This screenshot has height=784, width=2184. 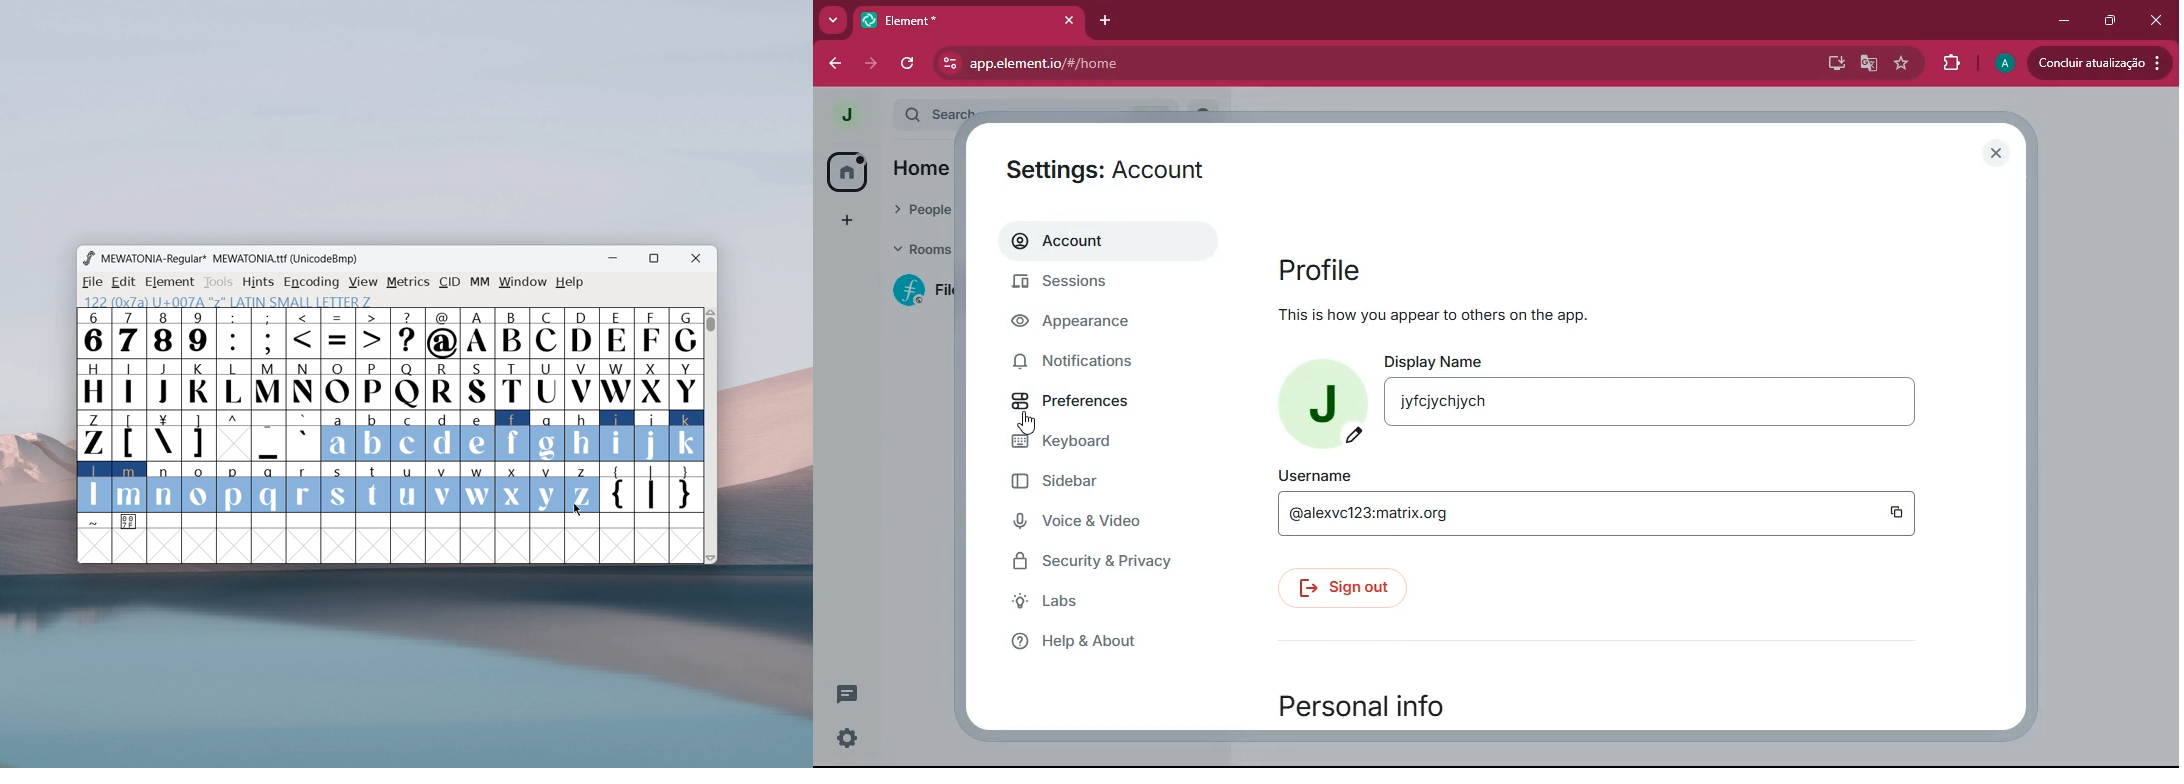 I want to click on 9, so click(x=198, y=333).